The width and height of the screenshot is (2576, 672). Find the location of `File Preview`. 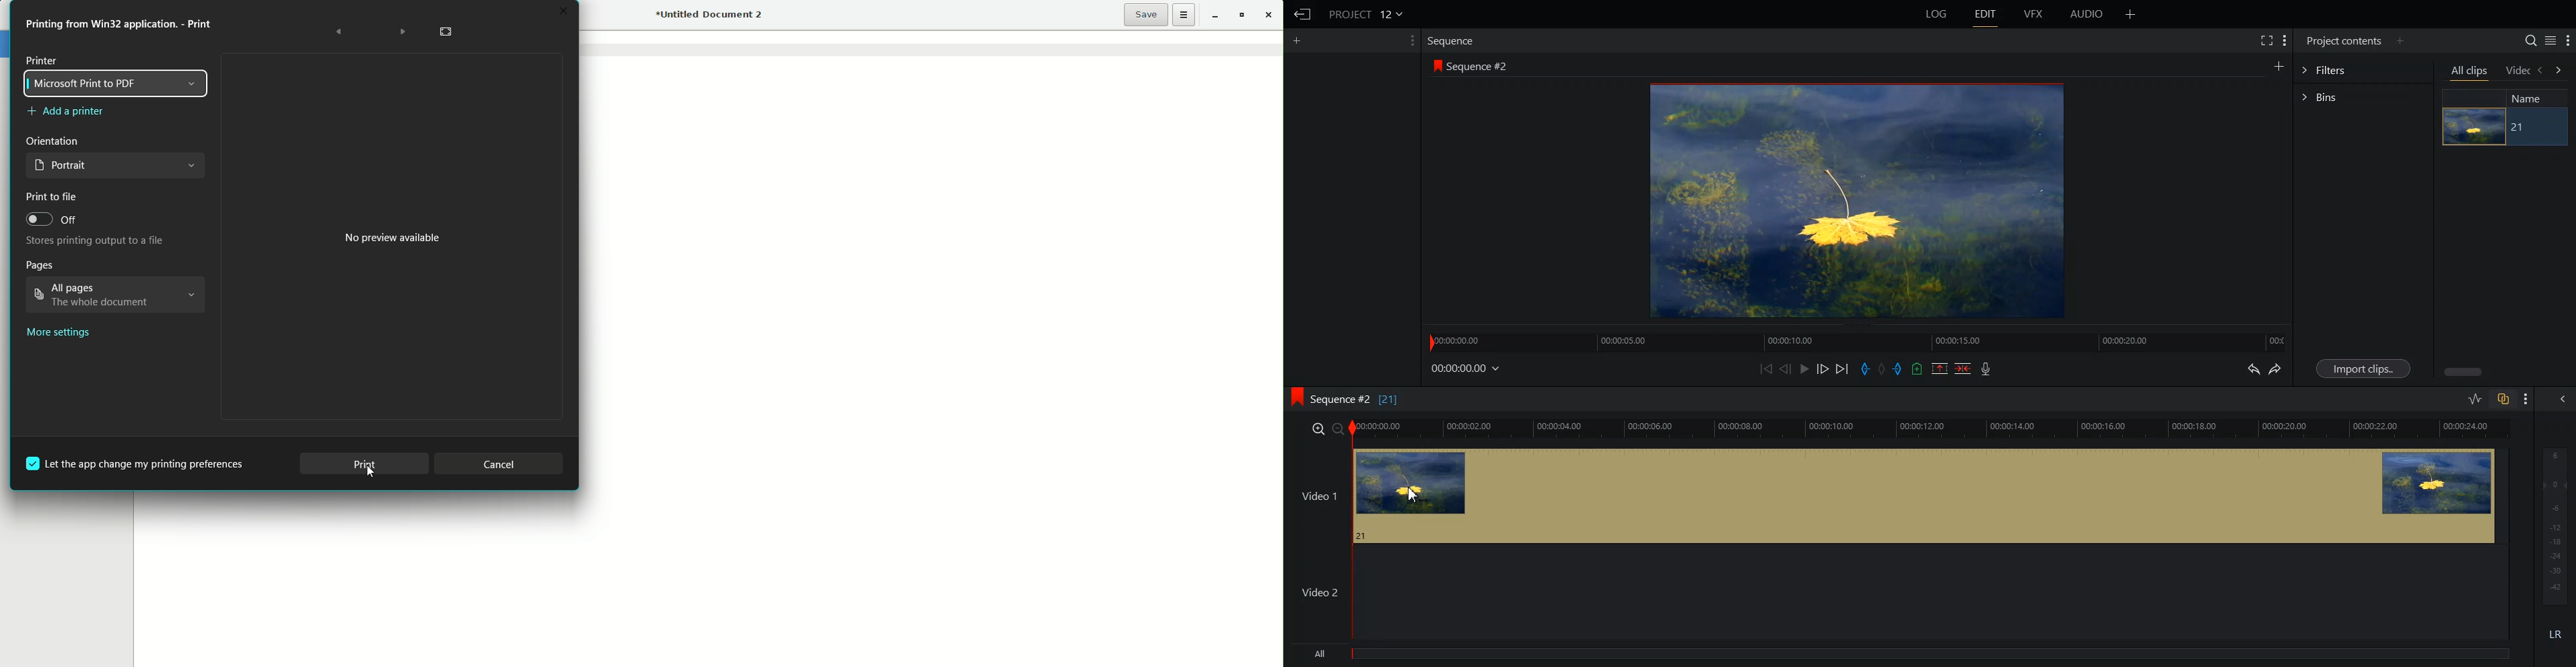

File Preview is located at coordinates (1849, 201).